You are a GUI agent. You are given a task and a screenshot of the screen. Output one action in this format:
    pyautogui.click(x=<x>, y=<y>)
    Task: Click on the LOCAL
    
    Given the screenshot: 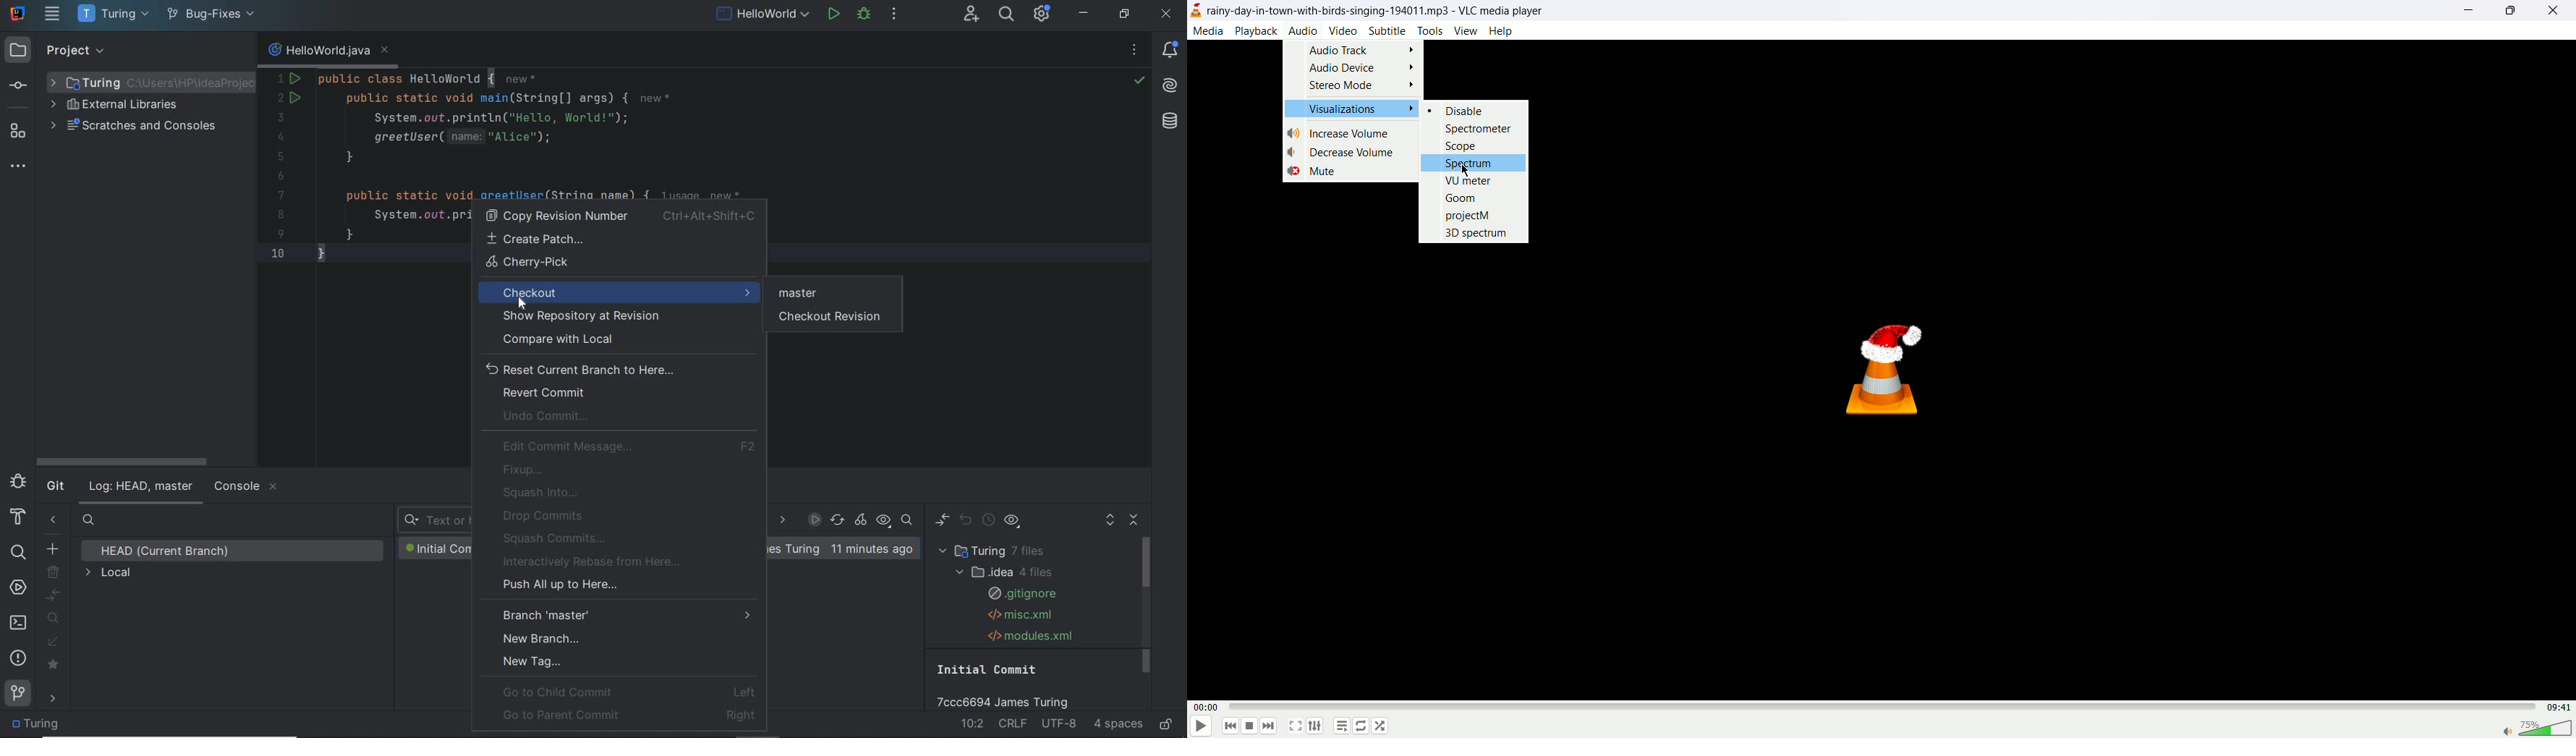 What is the action you would take?
    pyautogui.click(x=110, y=574)
    